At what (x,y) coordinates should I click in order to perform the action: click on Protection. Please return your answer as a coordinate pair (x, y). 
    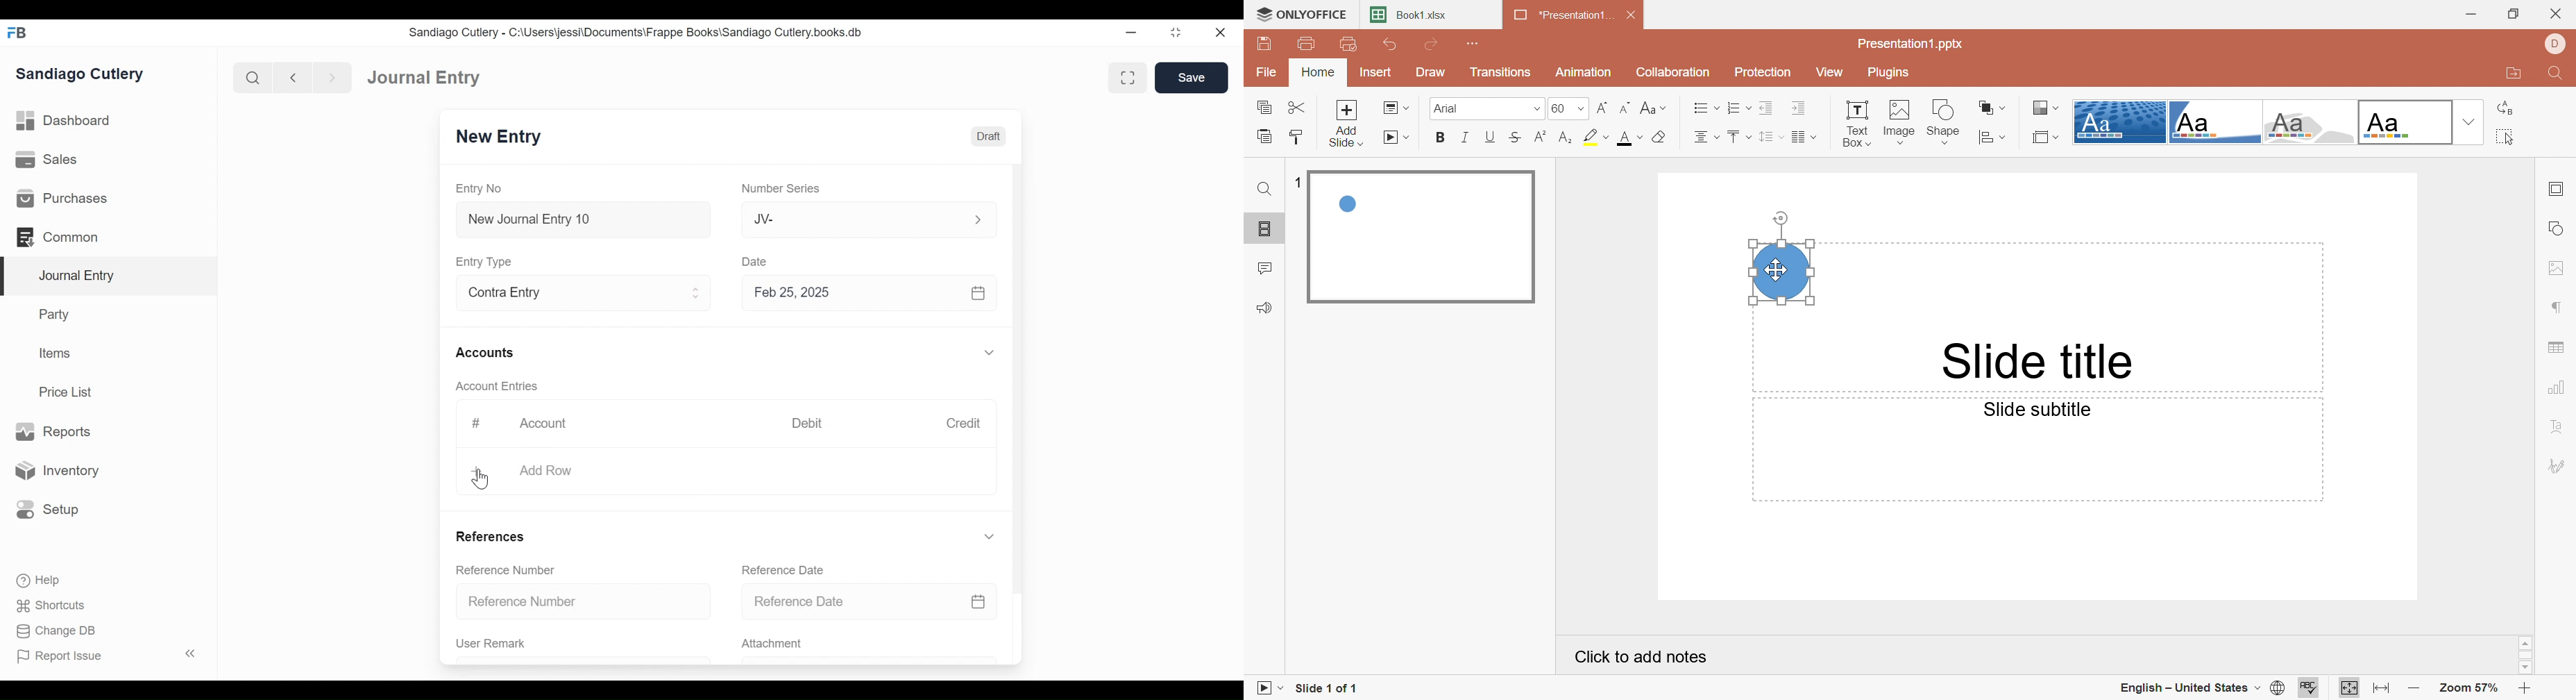
    Looking at the image, I should click on (1766, 72).